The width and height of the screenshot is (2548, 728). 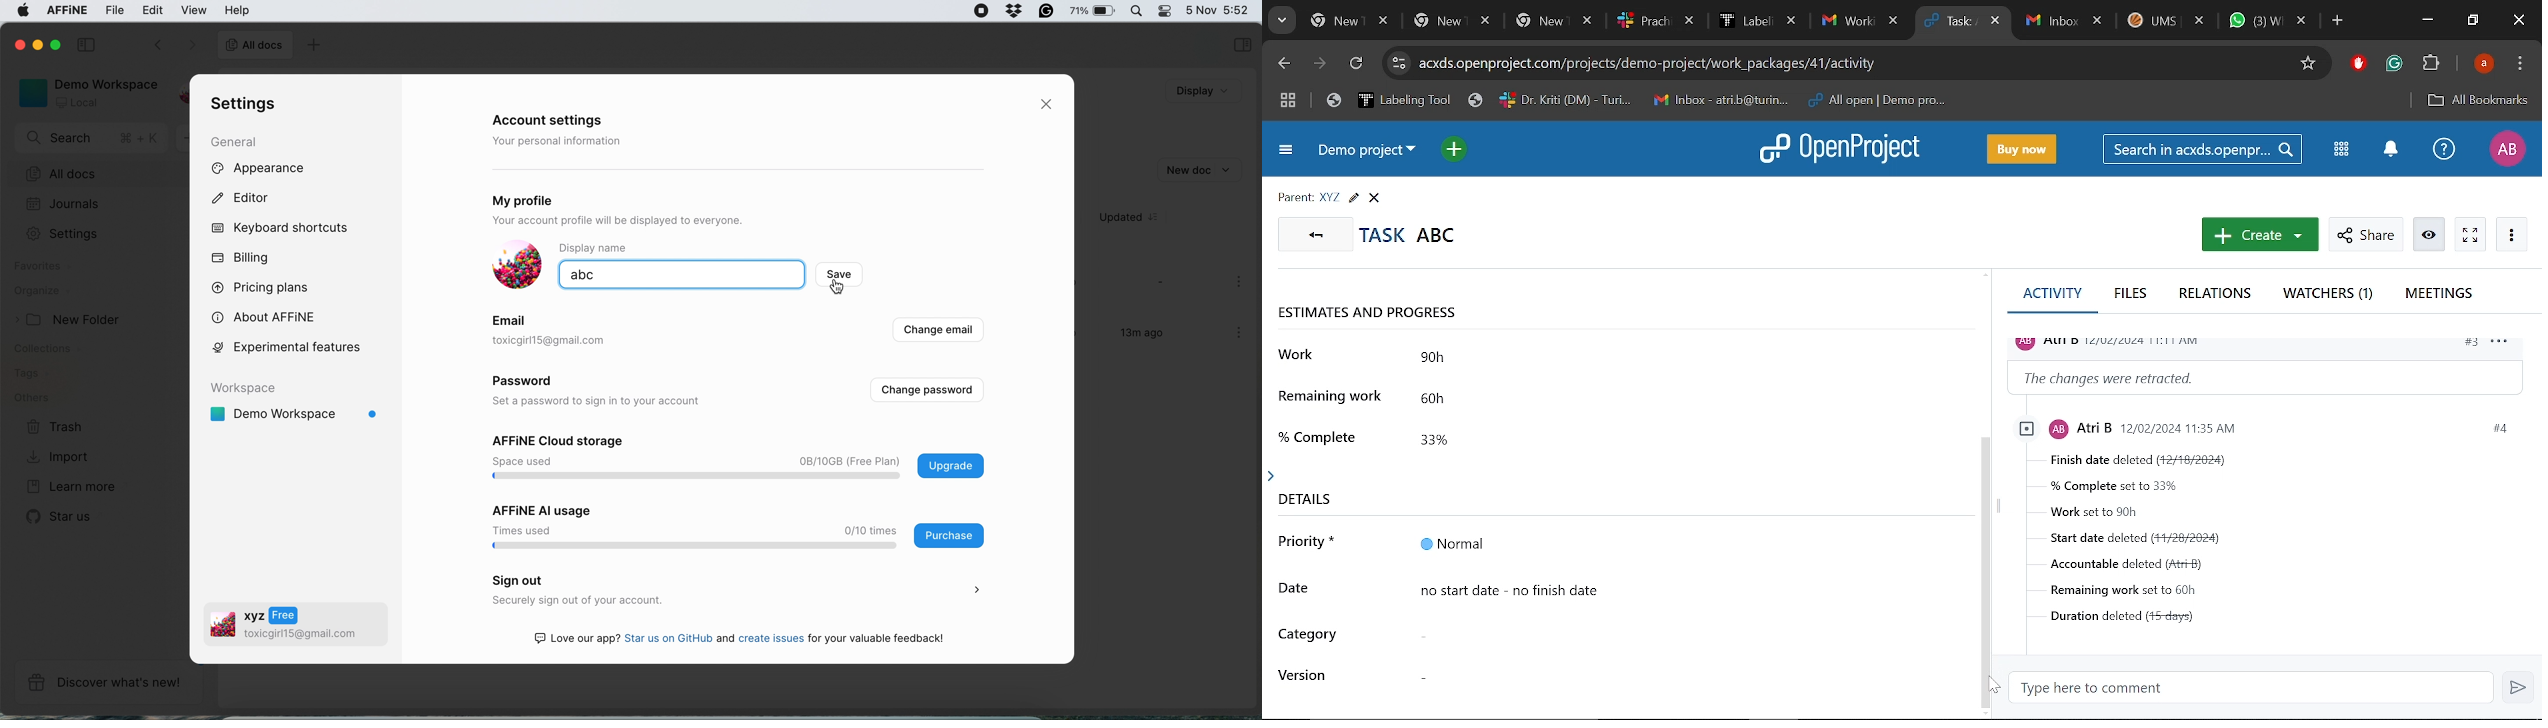 I want to click on settings, so click(x=240, y=104).